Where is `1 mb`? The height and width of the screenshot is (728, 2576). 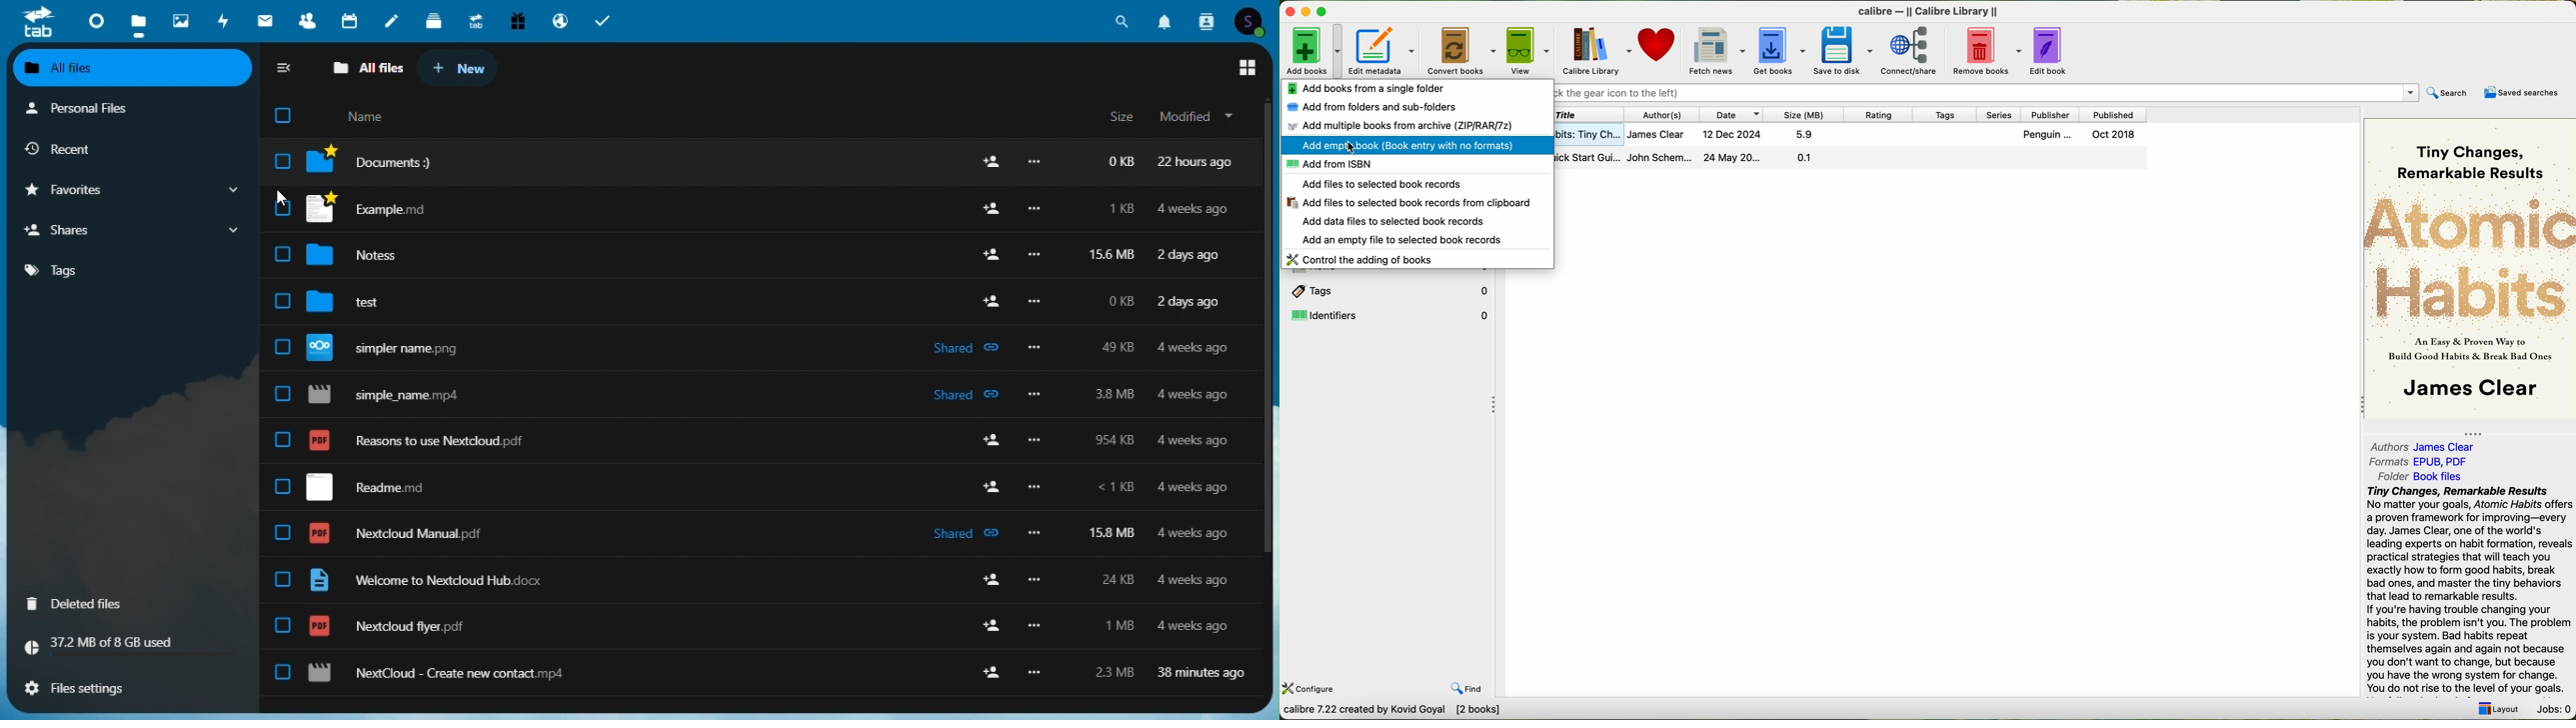
1 mb is located at coordinates (1118, 627).